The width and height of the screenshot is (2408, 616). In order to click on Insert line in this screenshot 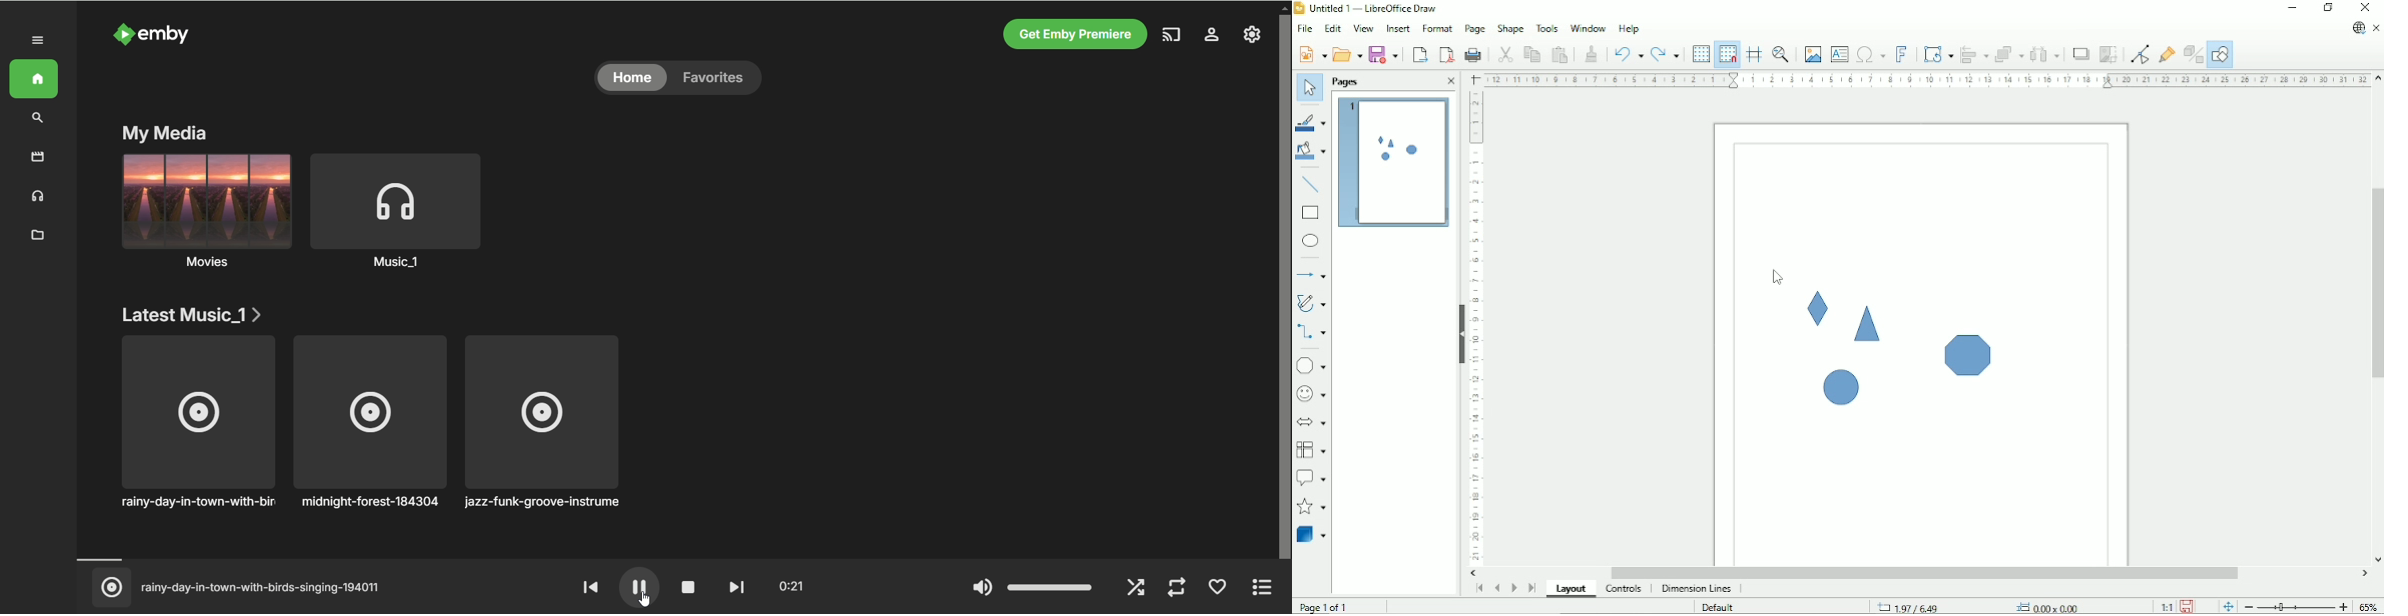, I will do `click(1311, 186)`.